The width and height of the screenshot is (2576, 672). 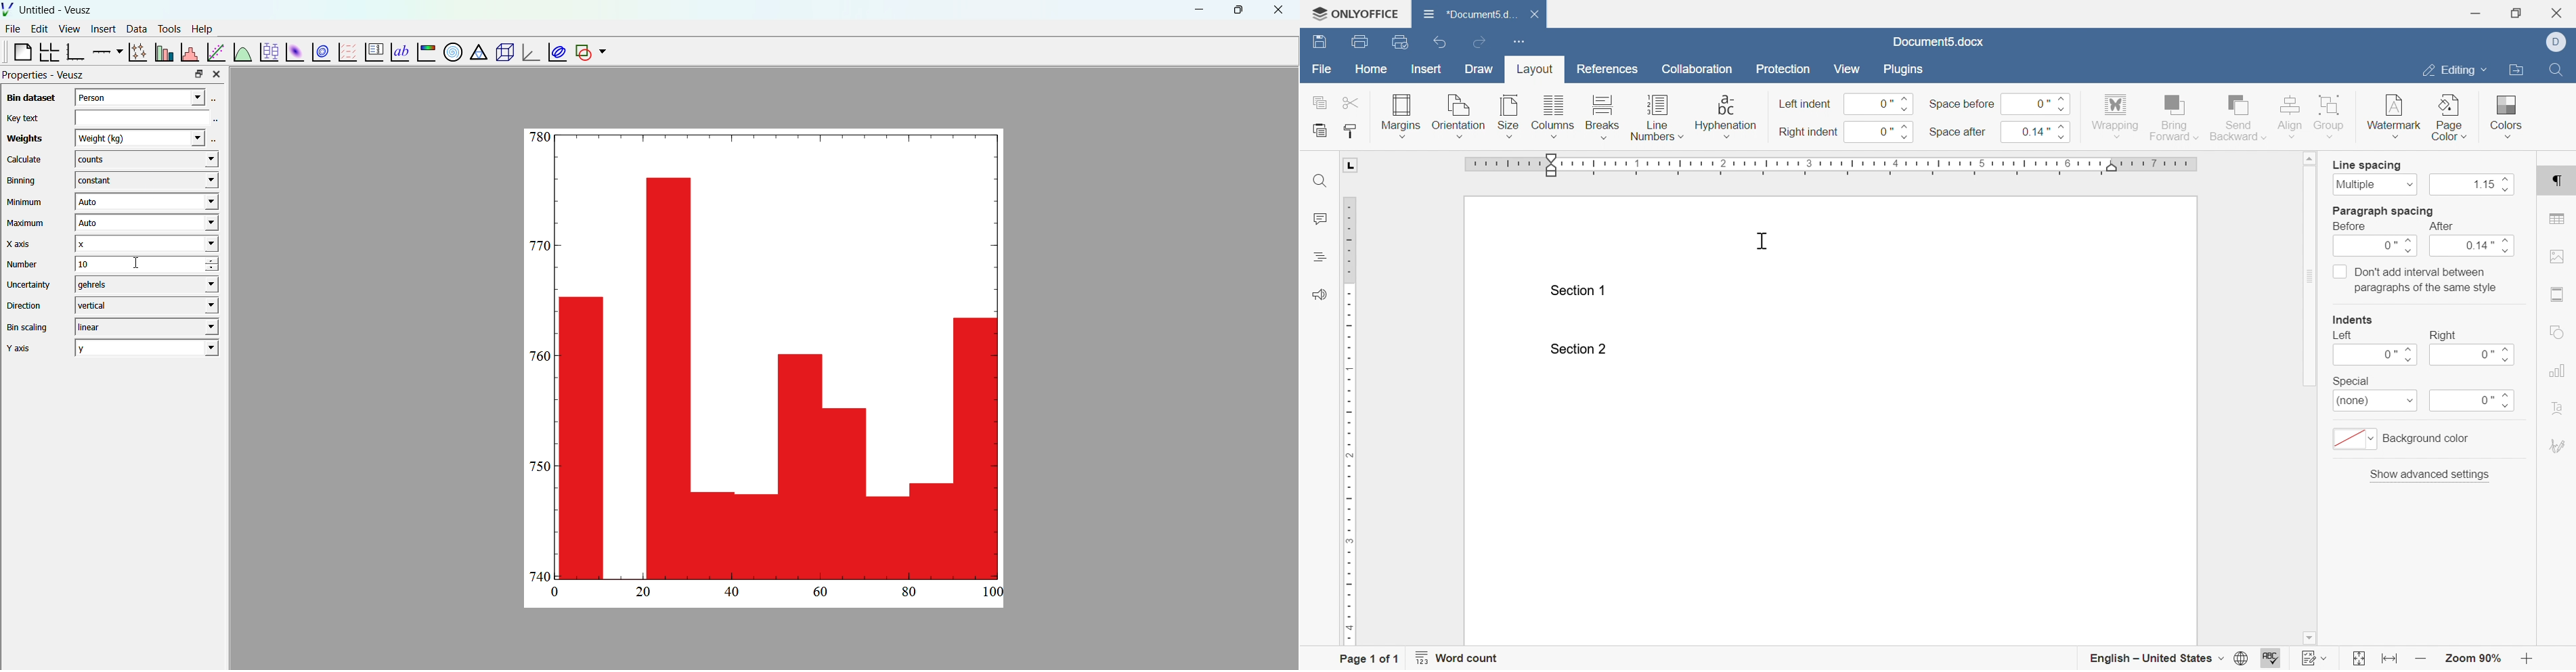 I want to click on (none), so click(x=2376, y=402).